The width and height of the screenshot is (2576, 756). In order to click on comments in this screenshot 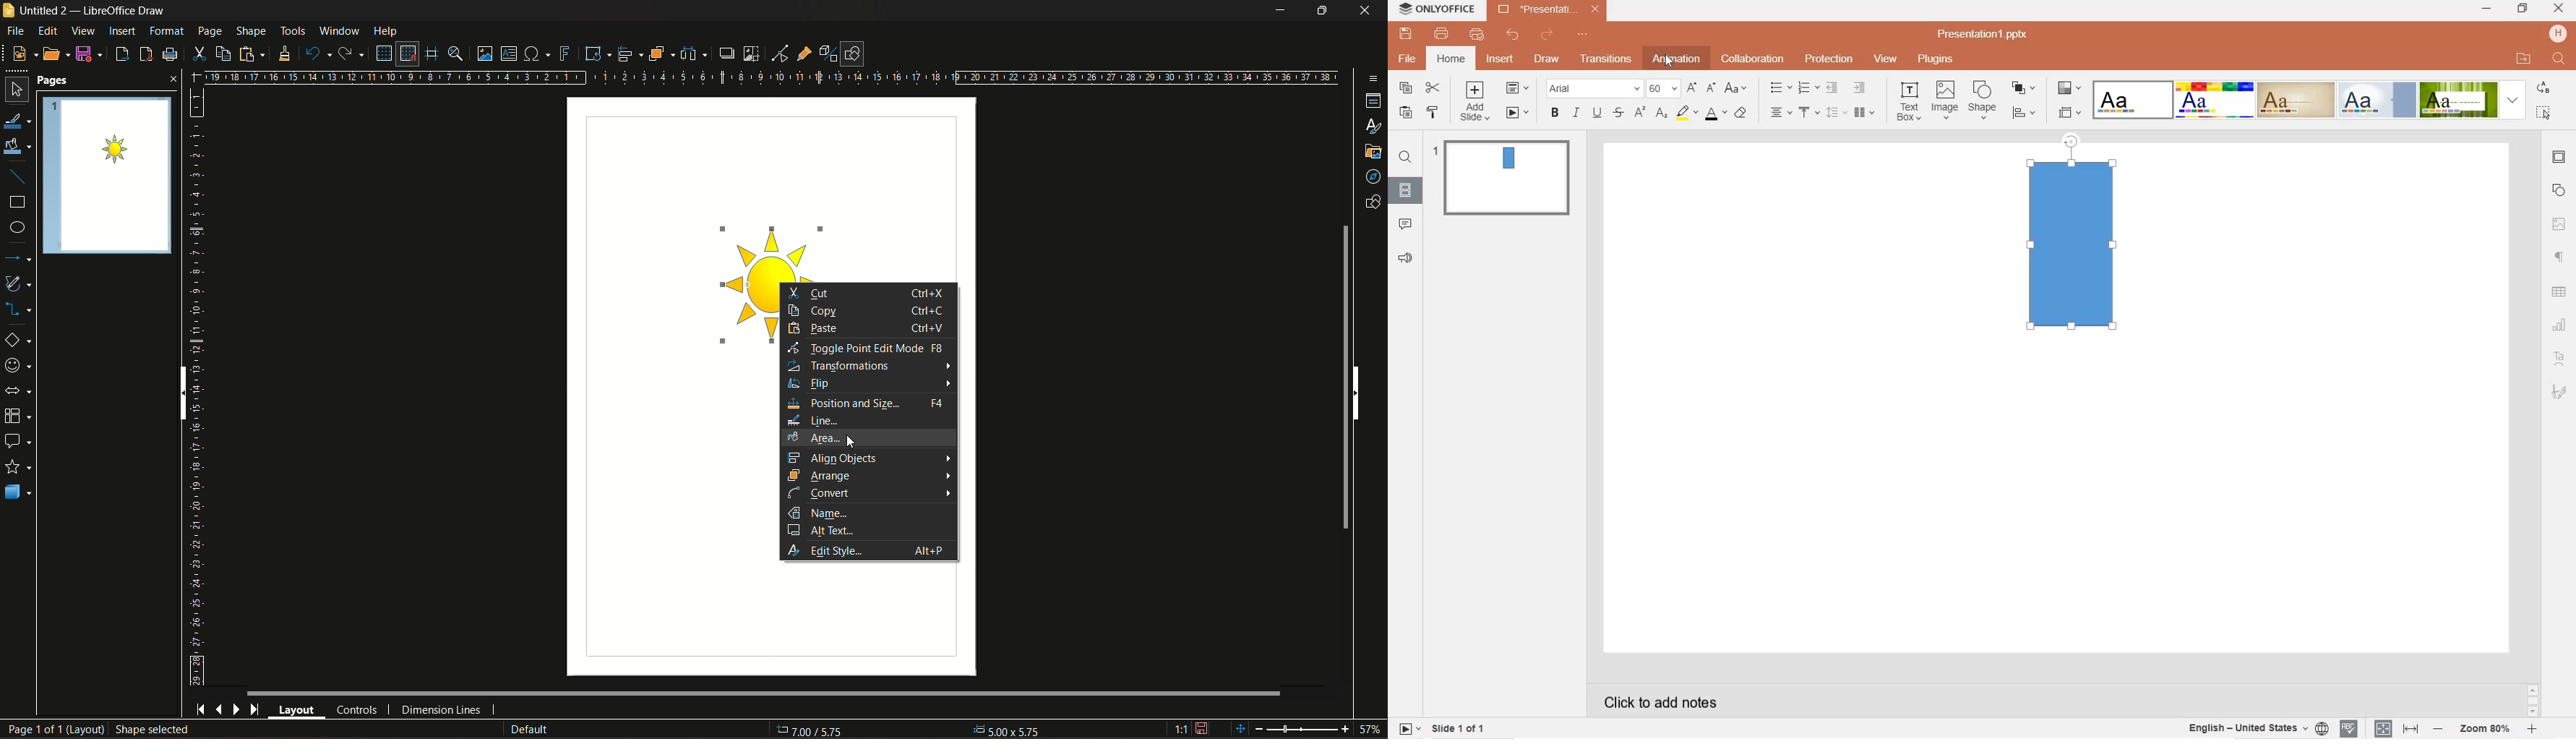, I will do `click(1406, 223)`.